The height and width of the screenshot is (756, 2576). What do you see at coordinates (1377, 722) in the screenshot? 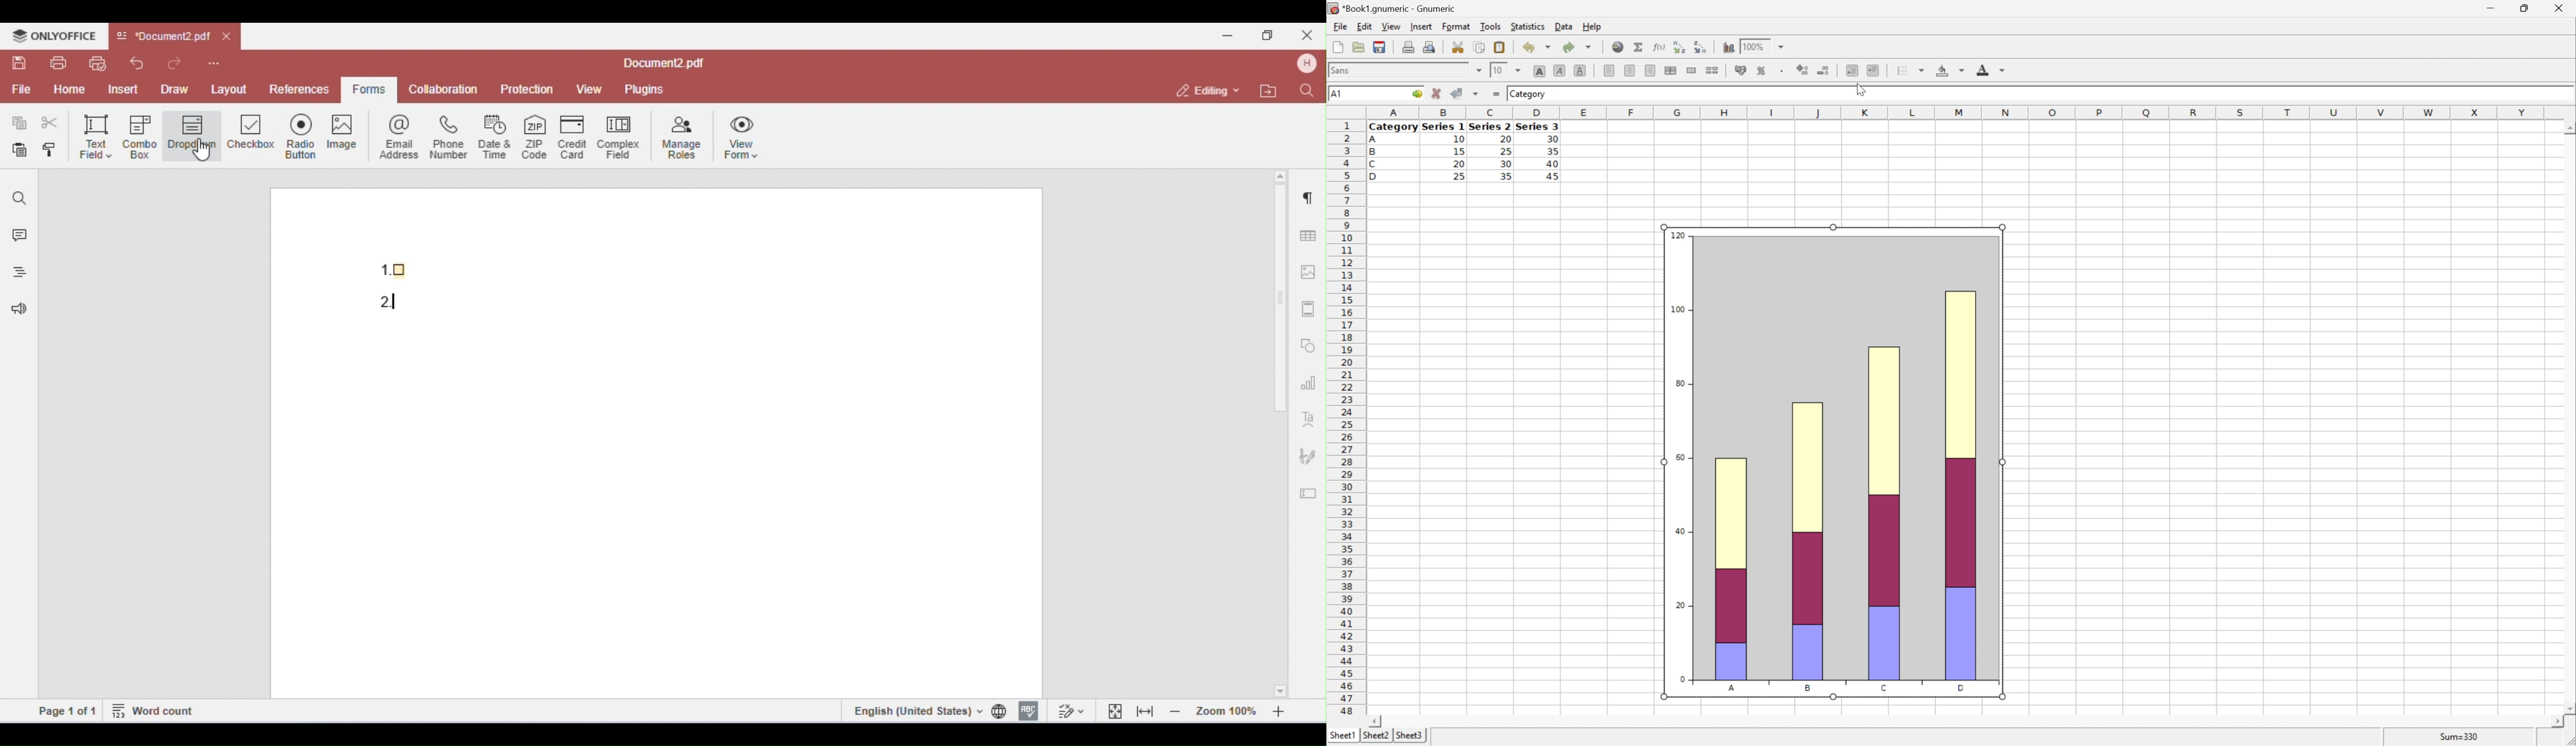
I see `Scroll Left` at bounding box center [1377, 722].